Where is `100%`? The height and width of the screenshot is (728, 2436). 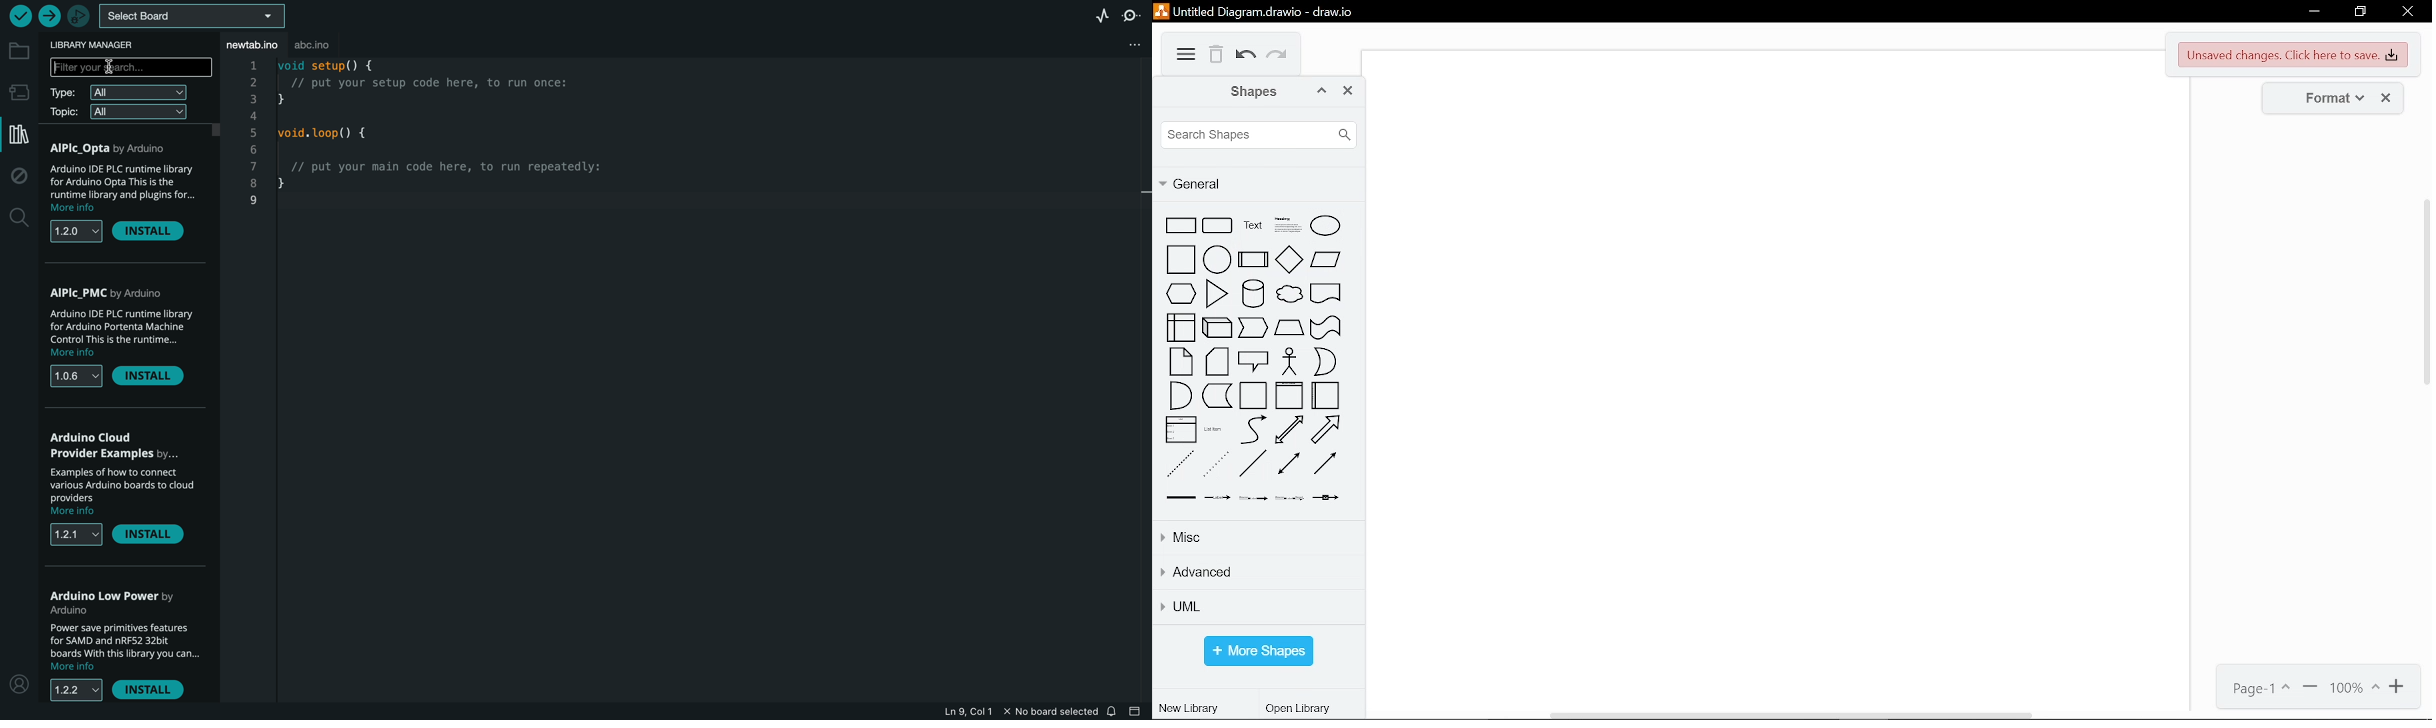
100% is located at coordinates (2355, 688).